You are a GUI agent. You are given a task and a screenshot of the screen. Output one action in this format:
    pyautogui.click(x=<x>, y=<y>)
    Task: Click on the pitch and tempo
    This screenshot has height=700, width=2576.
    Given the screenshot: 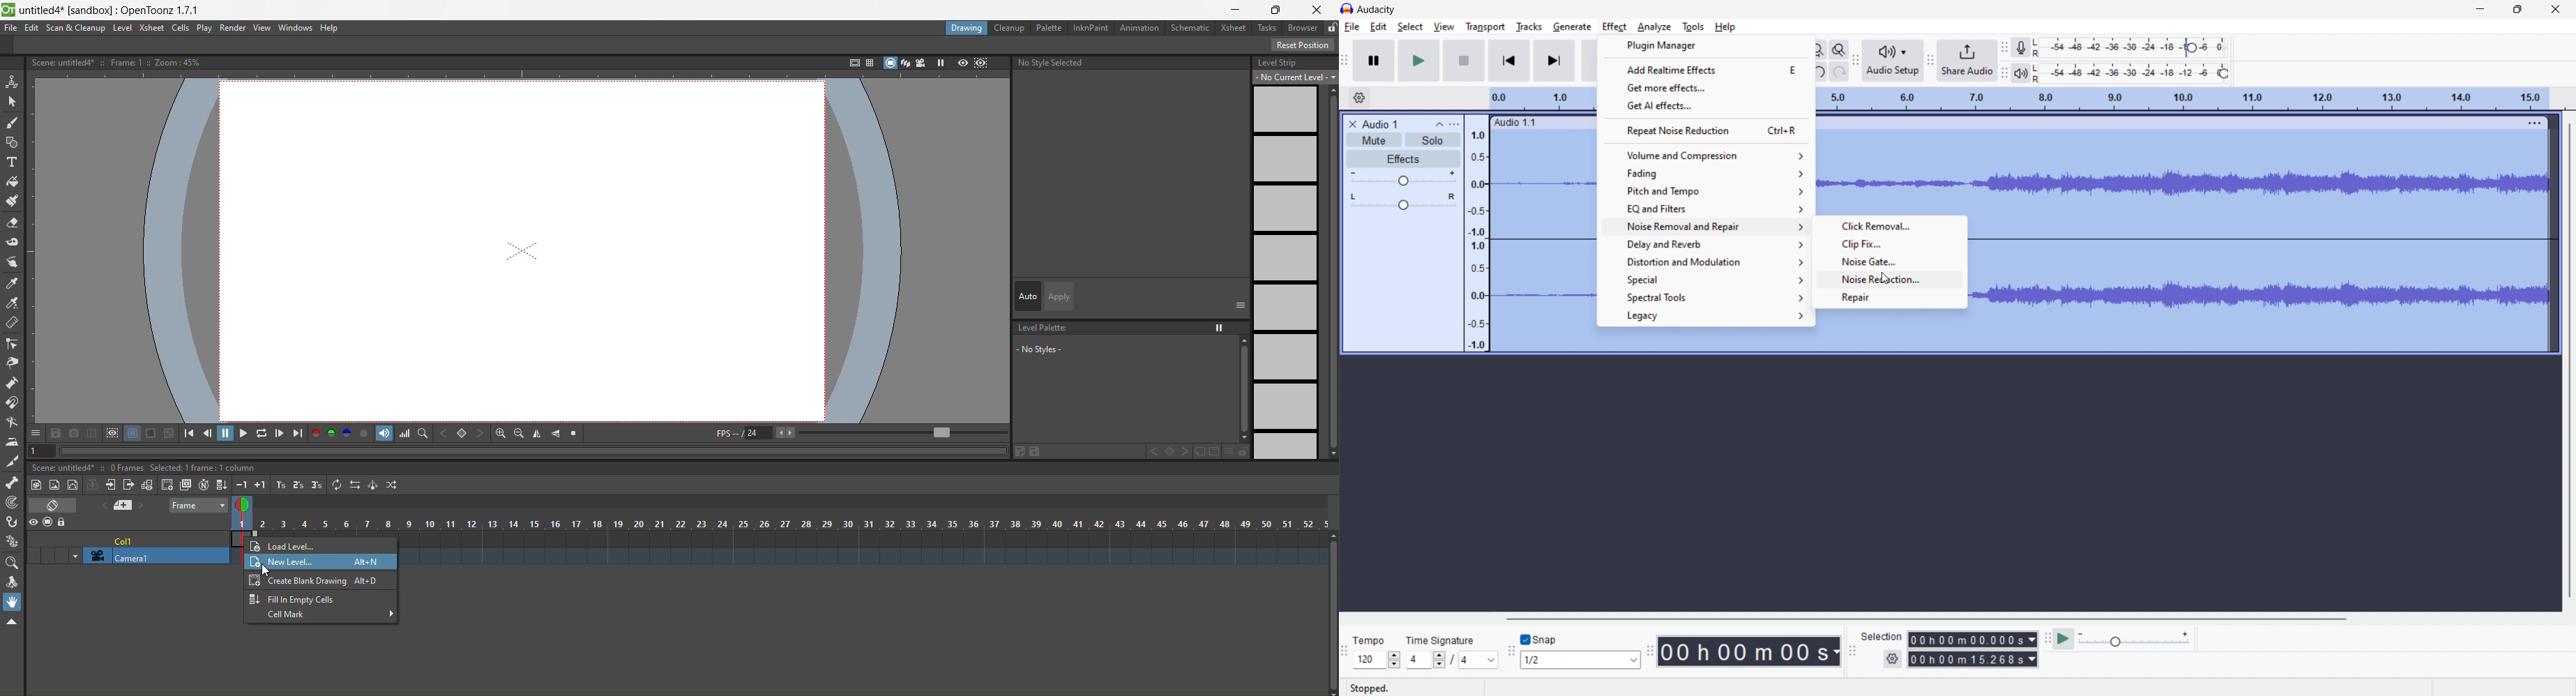 What is the action you would take?
    pyautogui.click(x=1705, y=191)
    